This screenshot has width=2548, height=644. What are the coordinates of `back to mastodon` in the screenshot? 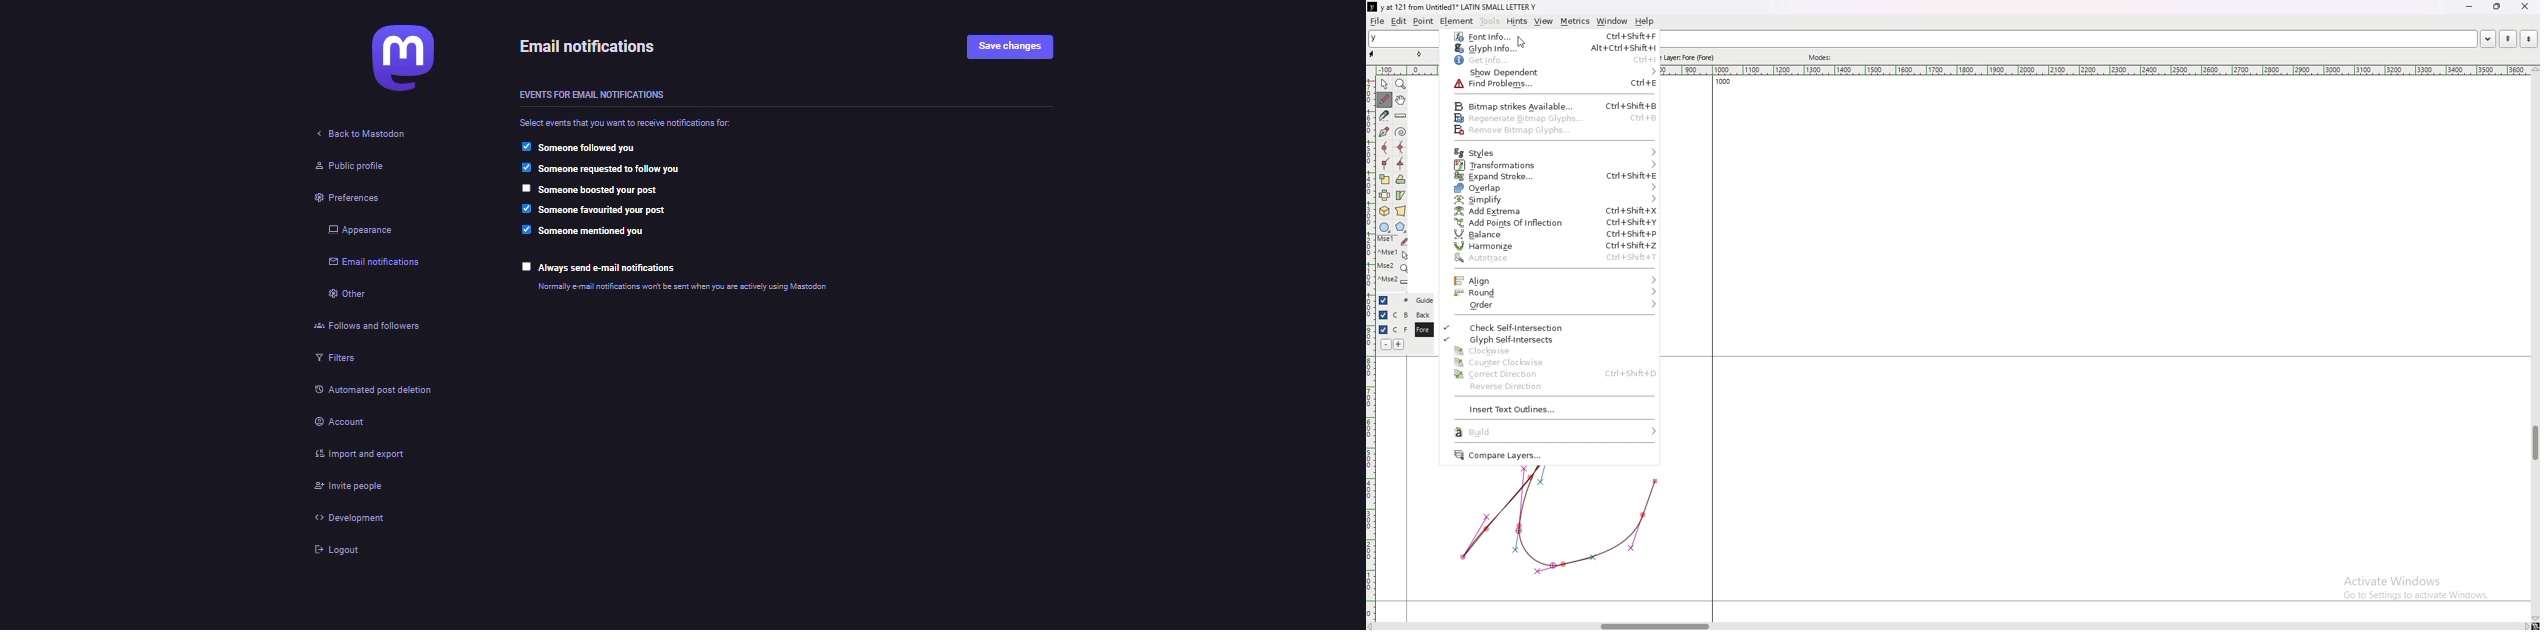 It's located at (362, 132).